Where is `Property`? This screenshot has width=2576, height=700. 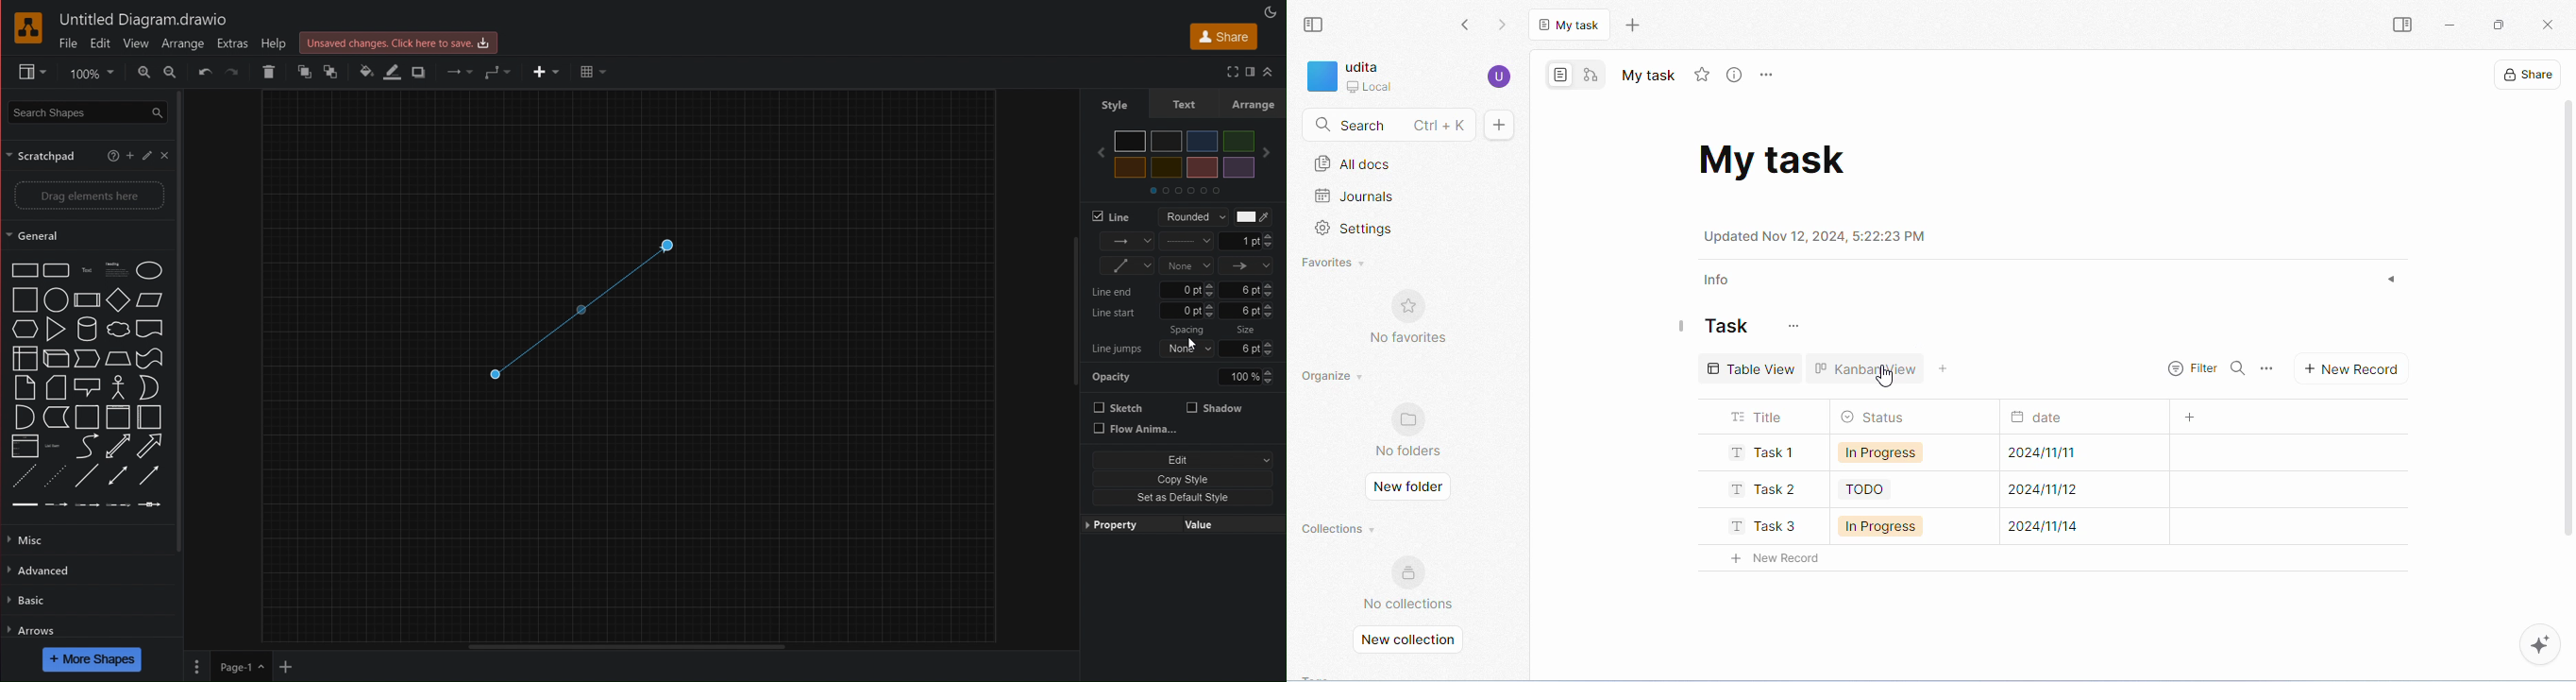
Property is located at coordinates (1123, 525).